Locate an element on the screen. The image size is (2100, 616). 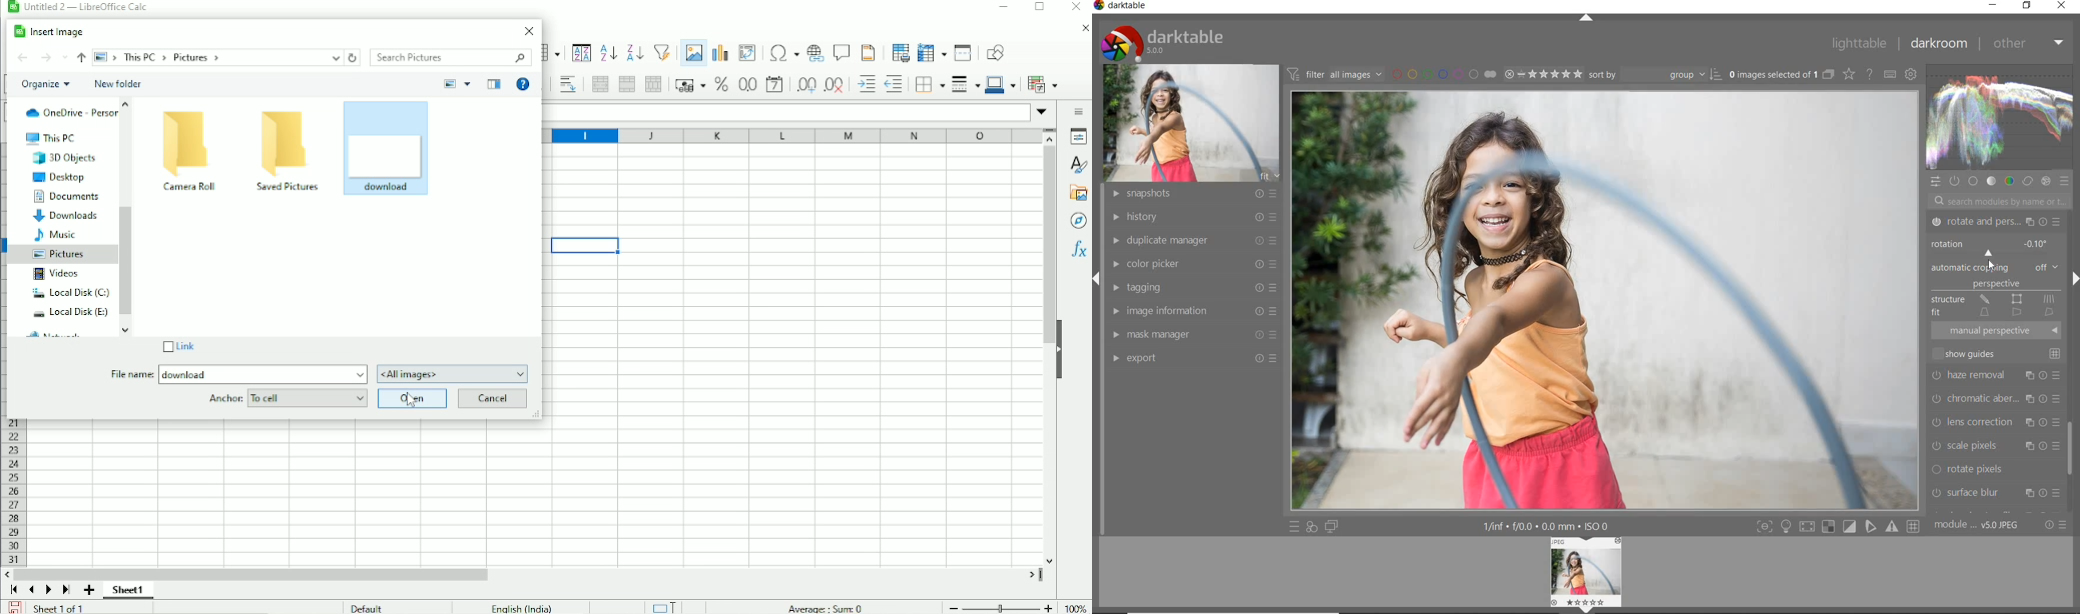
Documents is located at coordinates (65, 196).